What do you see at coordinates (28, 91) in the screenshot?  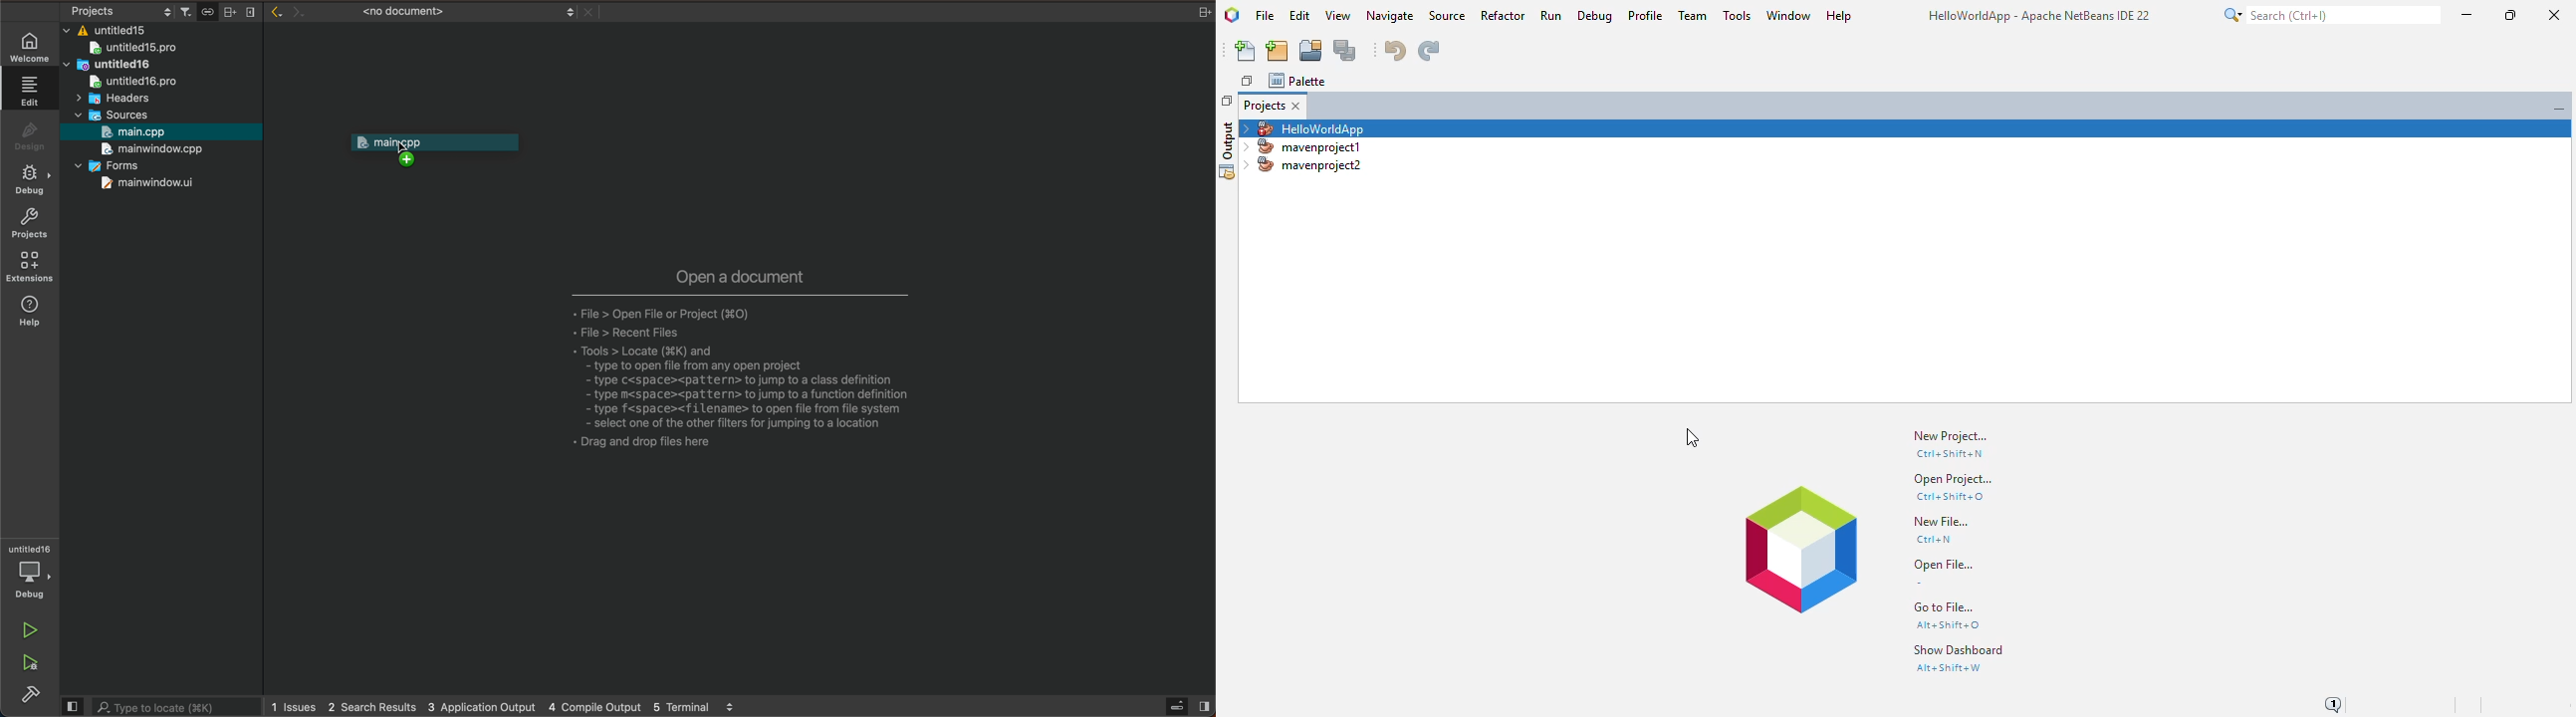 I see `edit` at bounding box center [28, 91].